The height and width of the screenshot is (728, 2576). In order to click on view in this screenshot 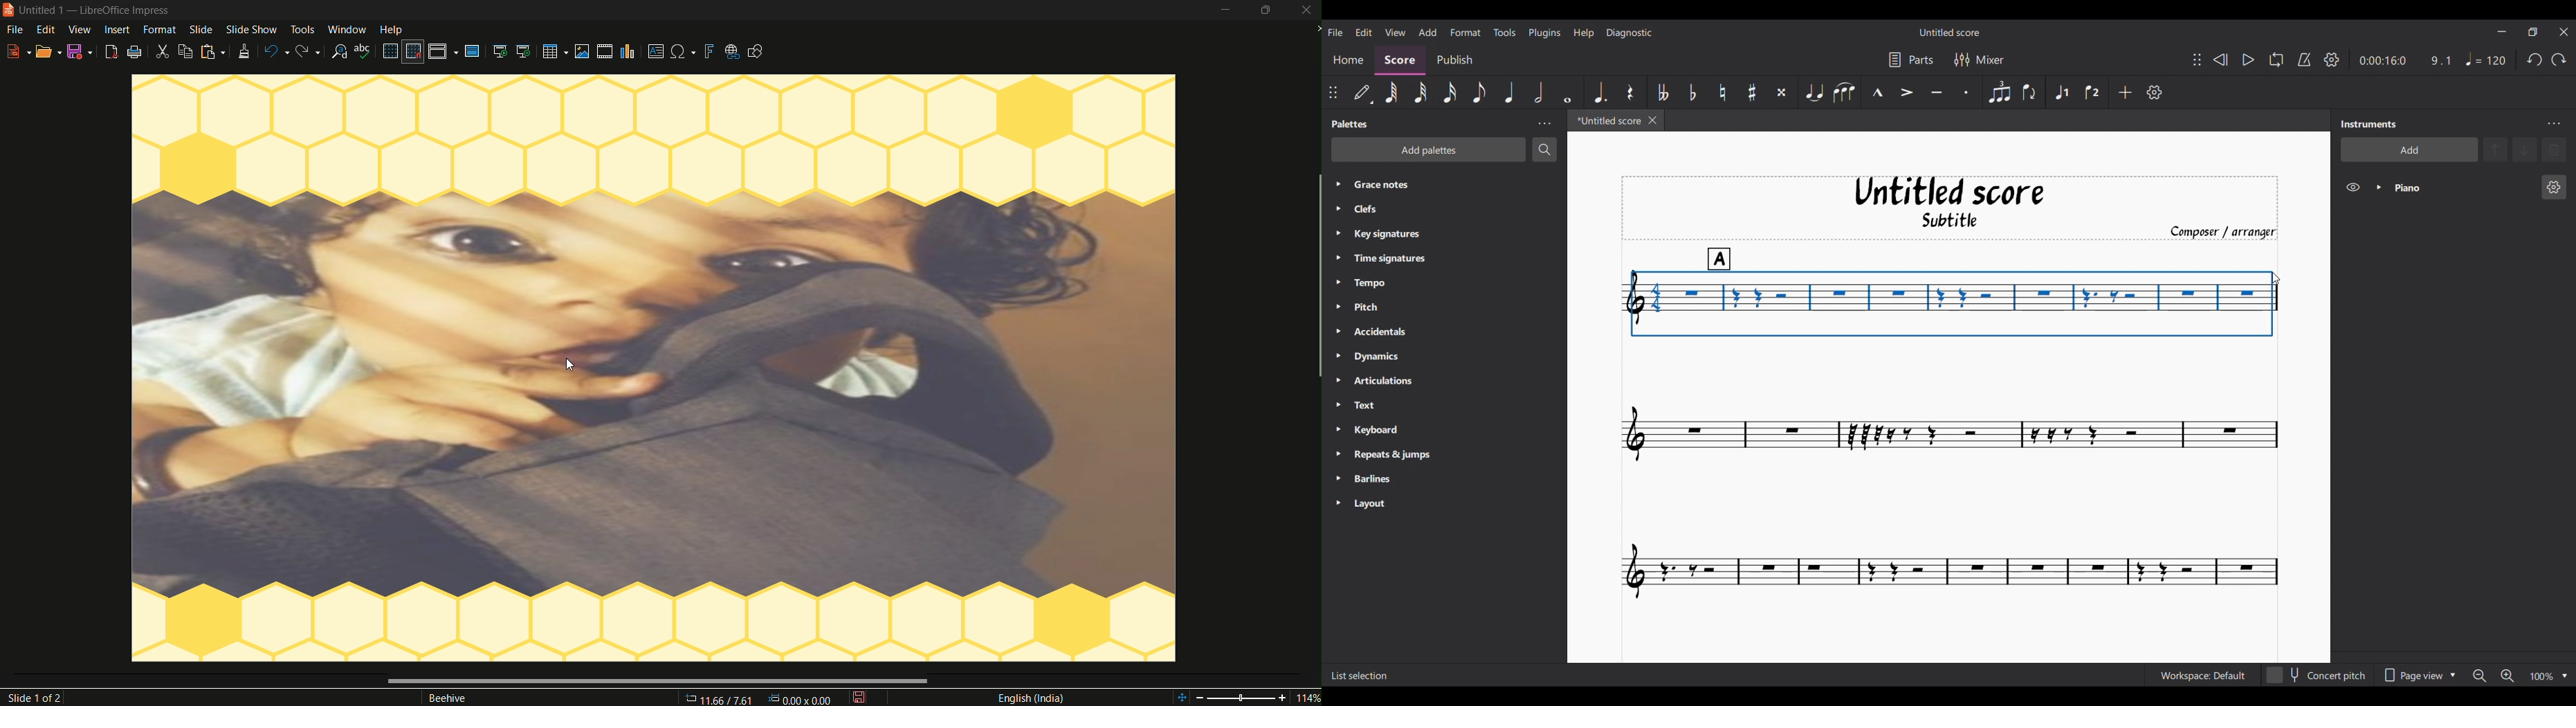, I will do `click(80, 30)`.